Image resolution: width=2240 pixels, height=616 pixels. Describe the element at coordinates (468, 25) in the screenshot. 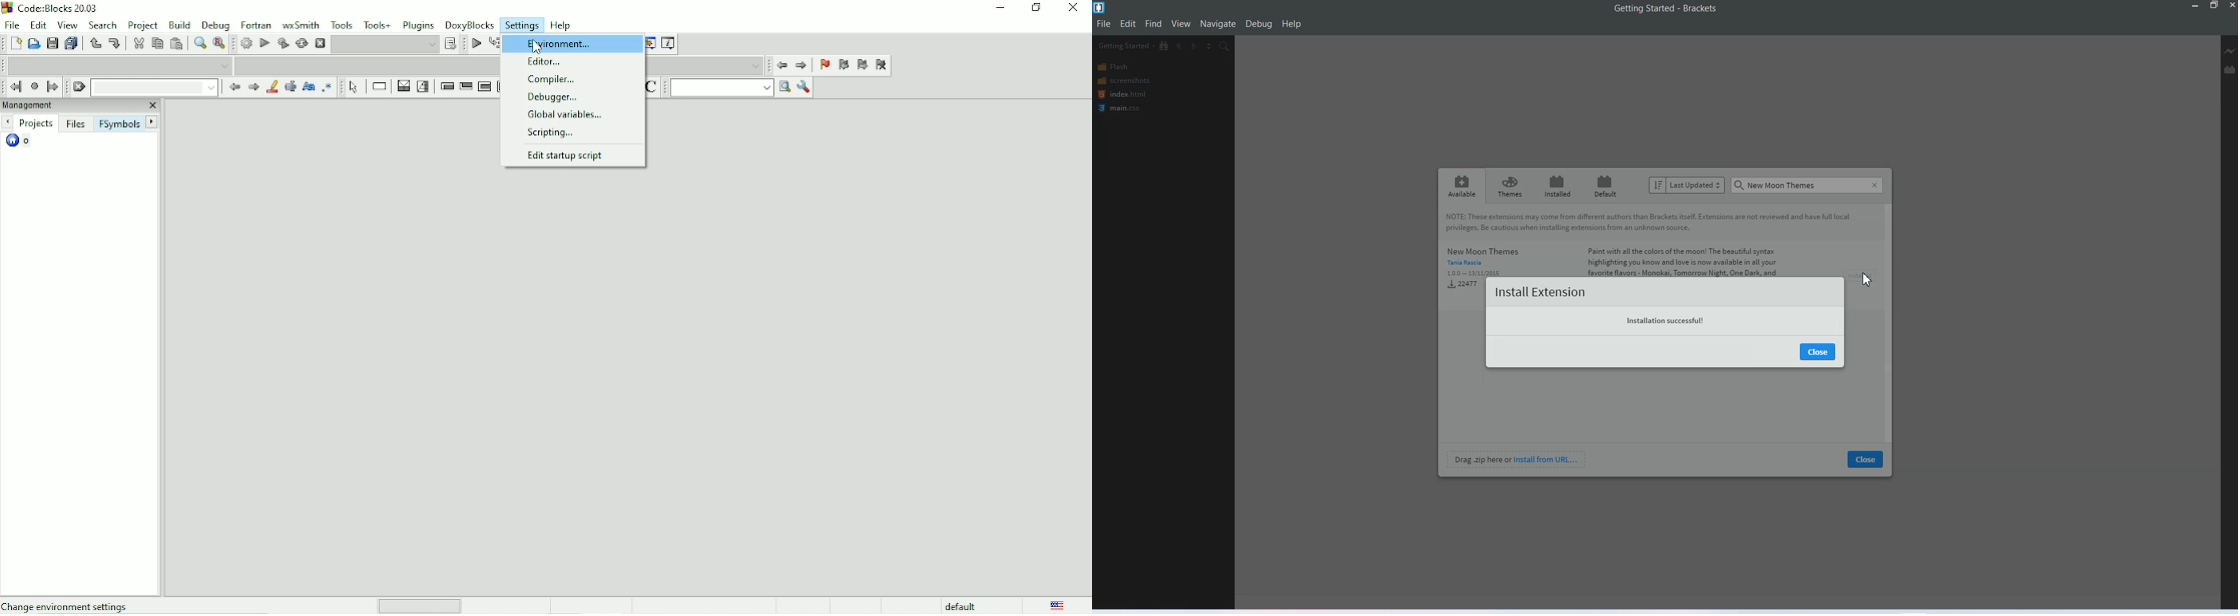

I see `DoxyBlocks` at that location.